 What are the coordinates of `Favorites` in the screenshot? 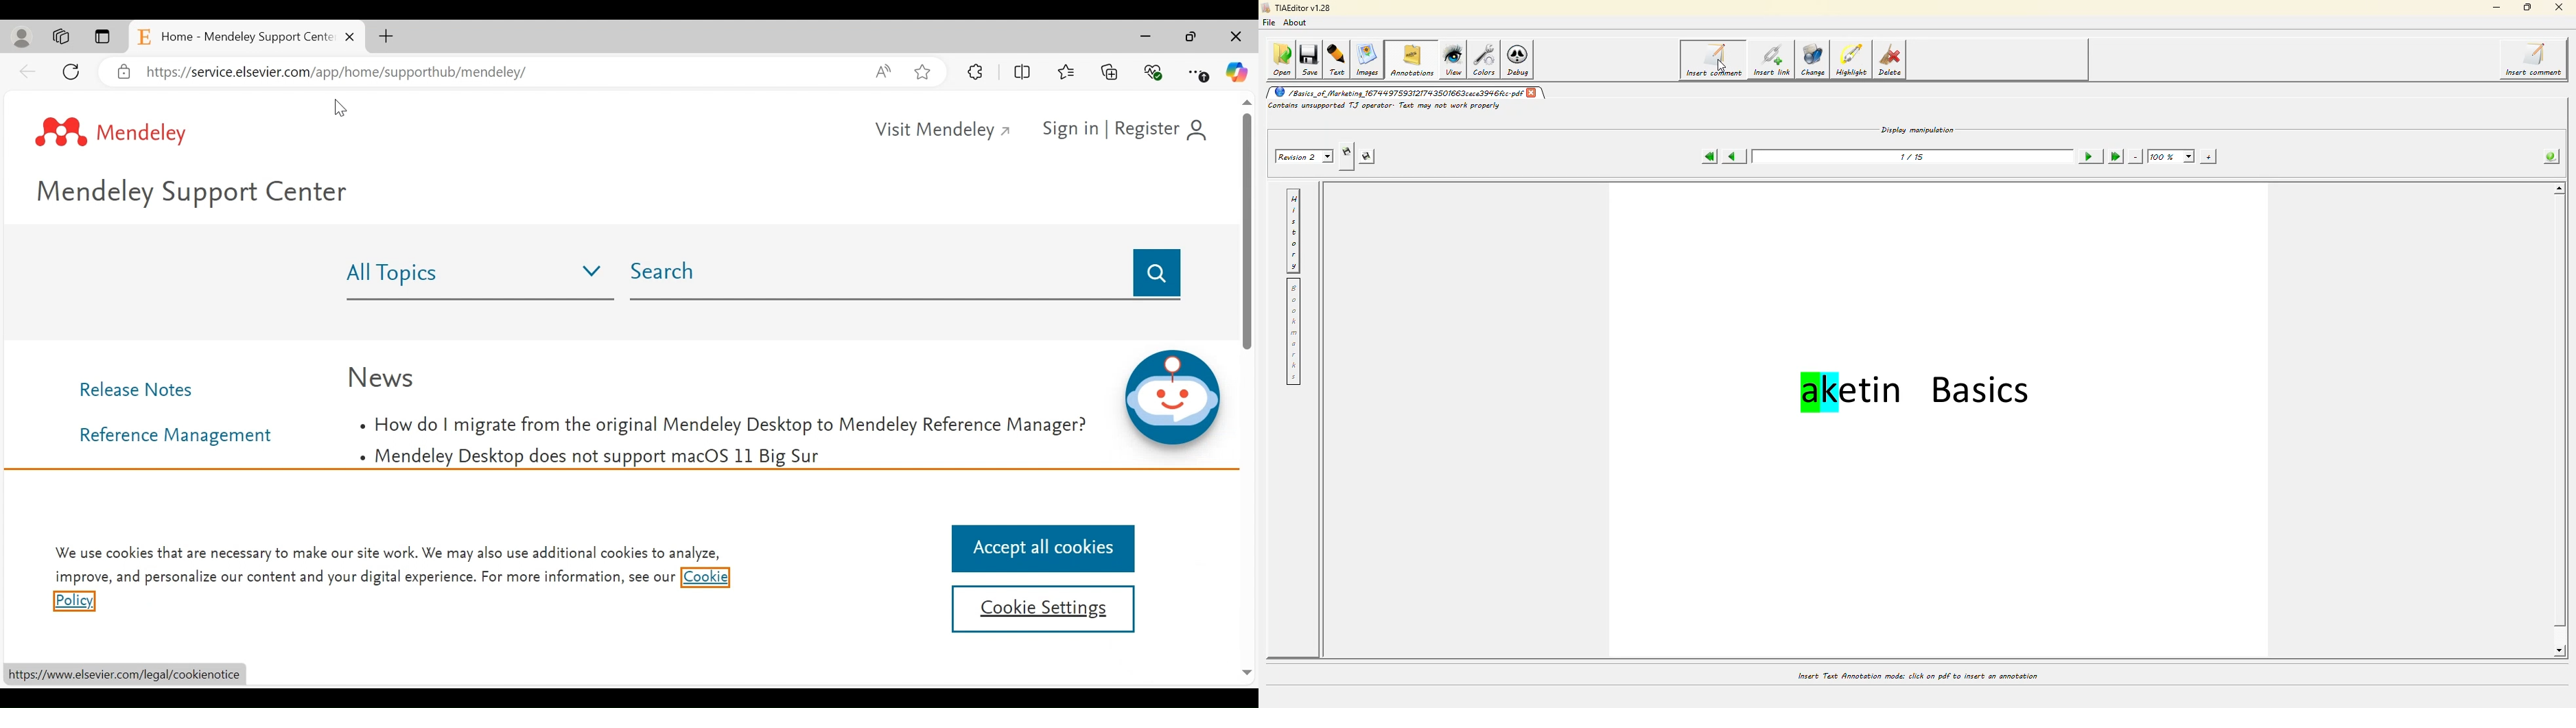 It's located at (1069, 69).